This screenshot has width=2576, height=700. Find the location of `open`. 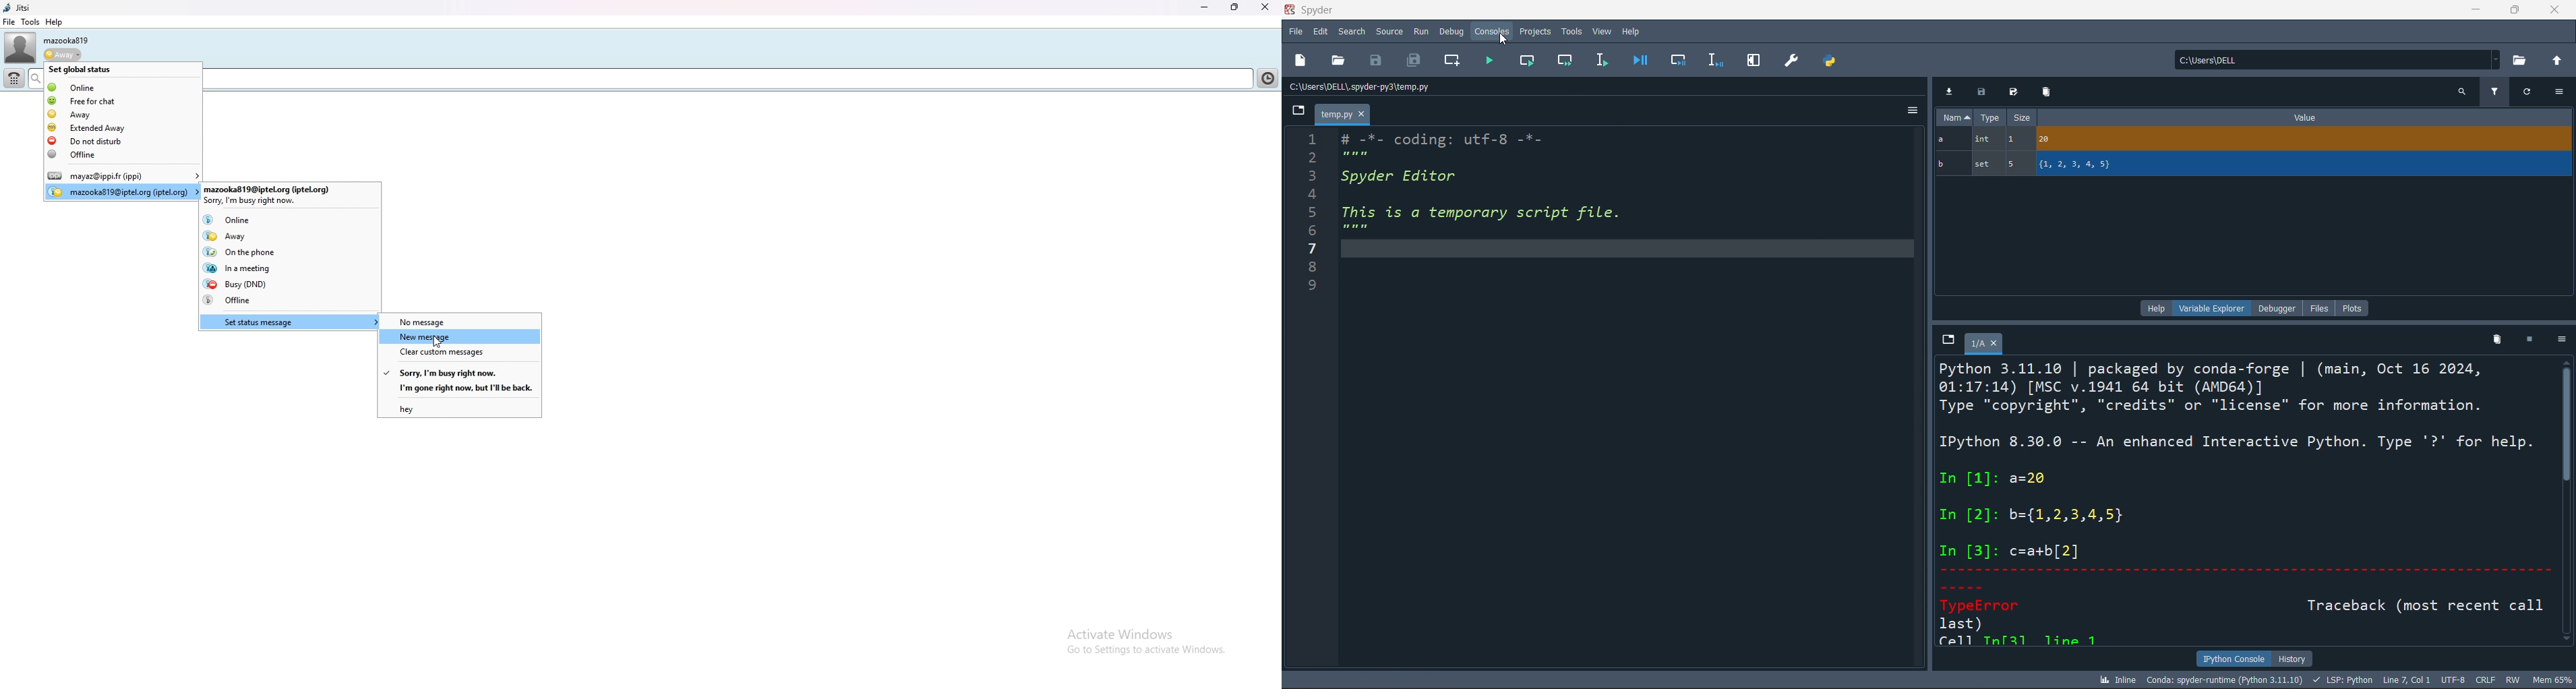

open is located at coordinates (1340, 60).